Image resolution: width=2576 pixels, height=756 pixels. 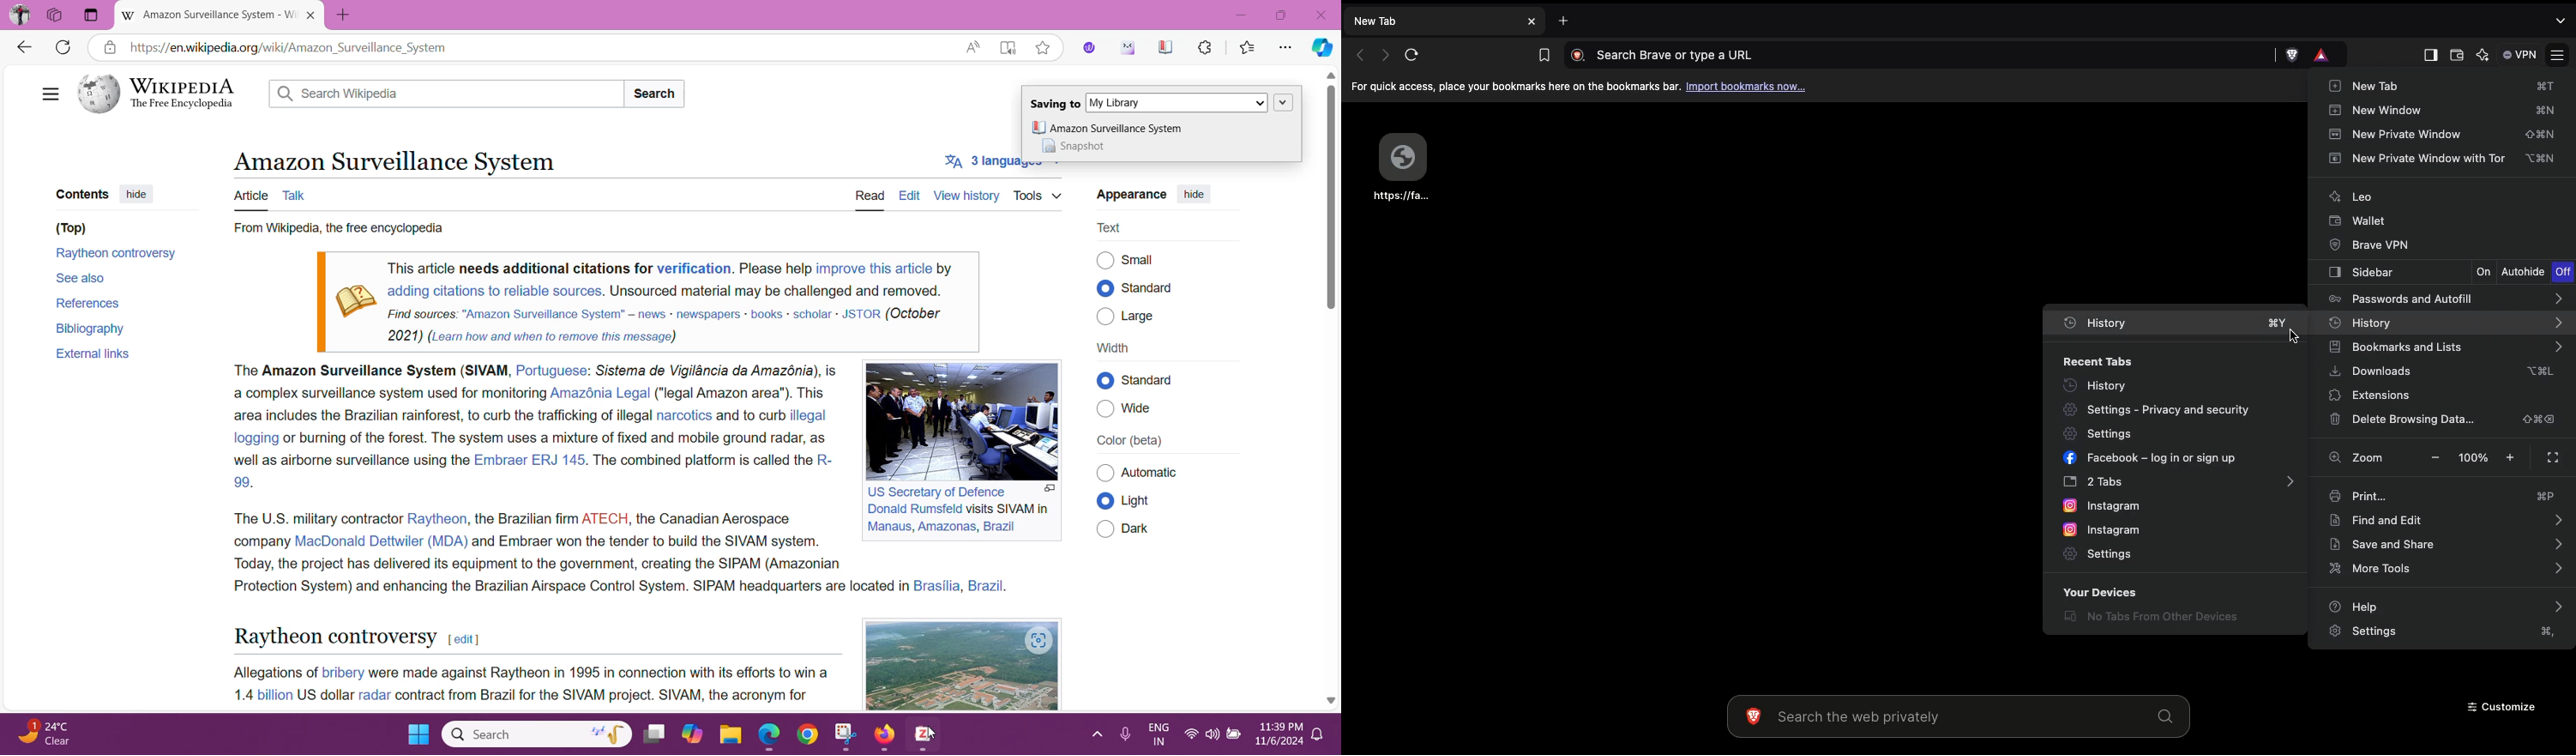 What do you see at coordinates (1106, 380) in the screenshot?
I see `Selected` at bounding box center [1106, 380].